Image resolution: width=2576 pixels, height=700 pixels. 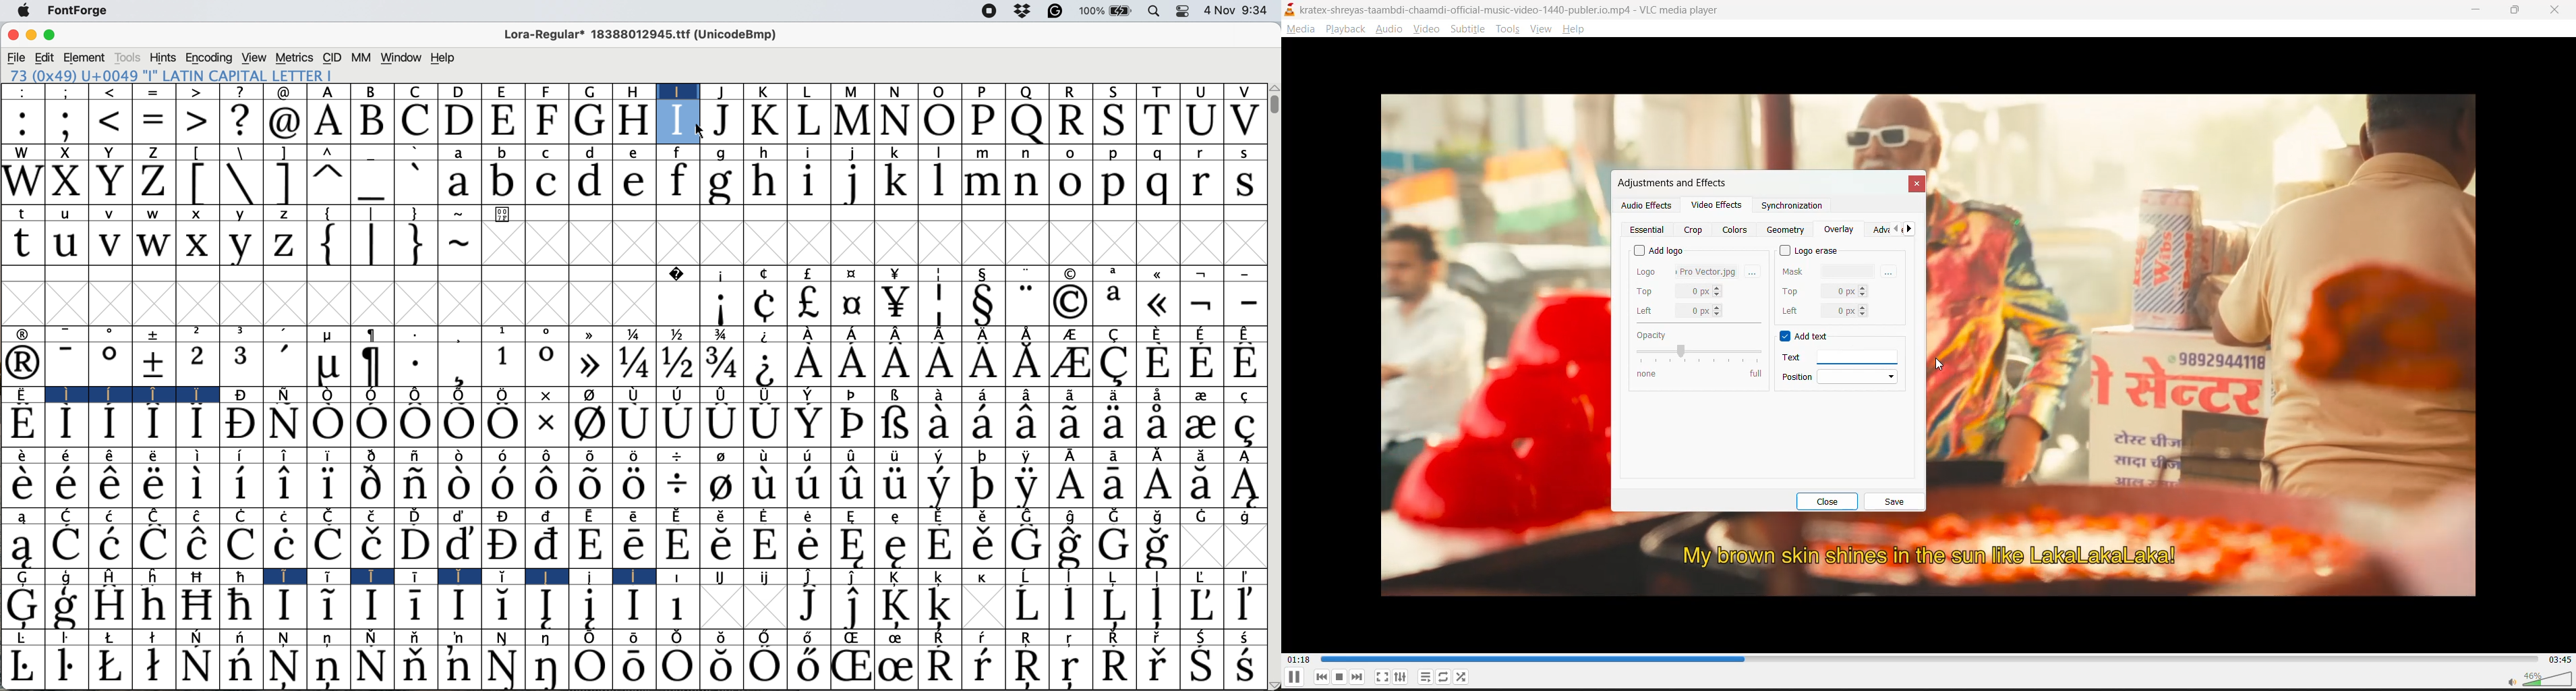 What do you see at coordinates (677, 364) in the screenshot?
I see `Symbol` at bounding box center [677, 364].